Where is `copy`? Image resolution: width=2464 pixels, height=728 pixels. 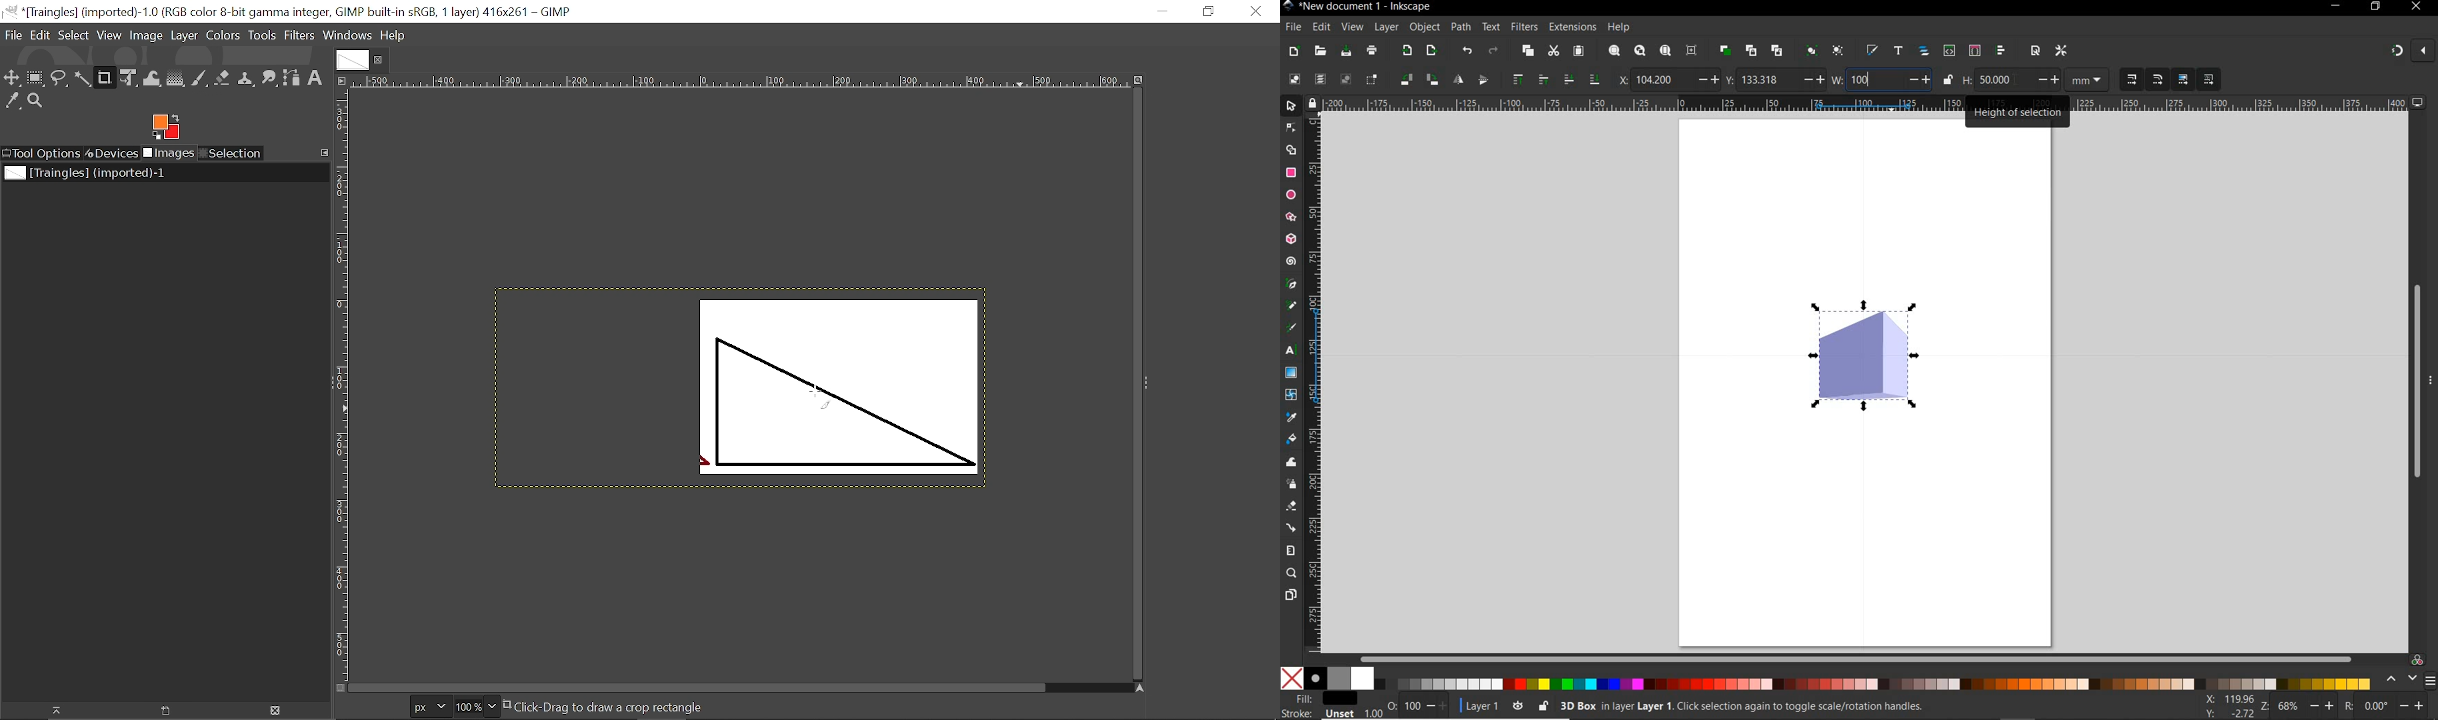
copy is located at coordinates (1527, 50).